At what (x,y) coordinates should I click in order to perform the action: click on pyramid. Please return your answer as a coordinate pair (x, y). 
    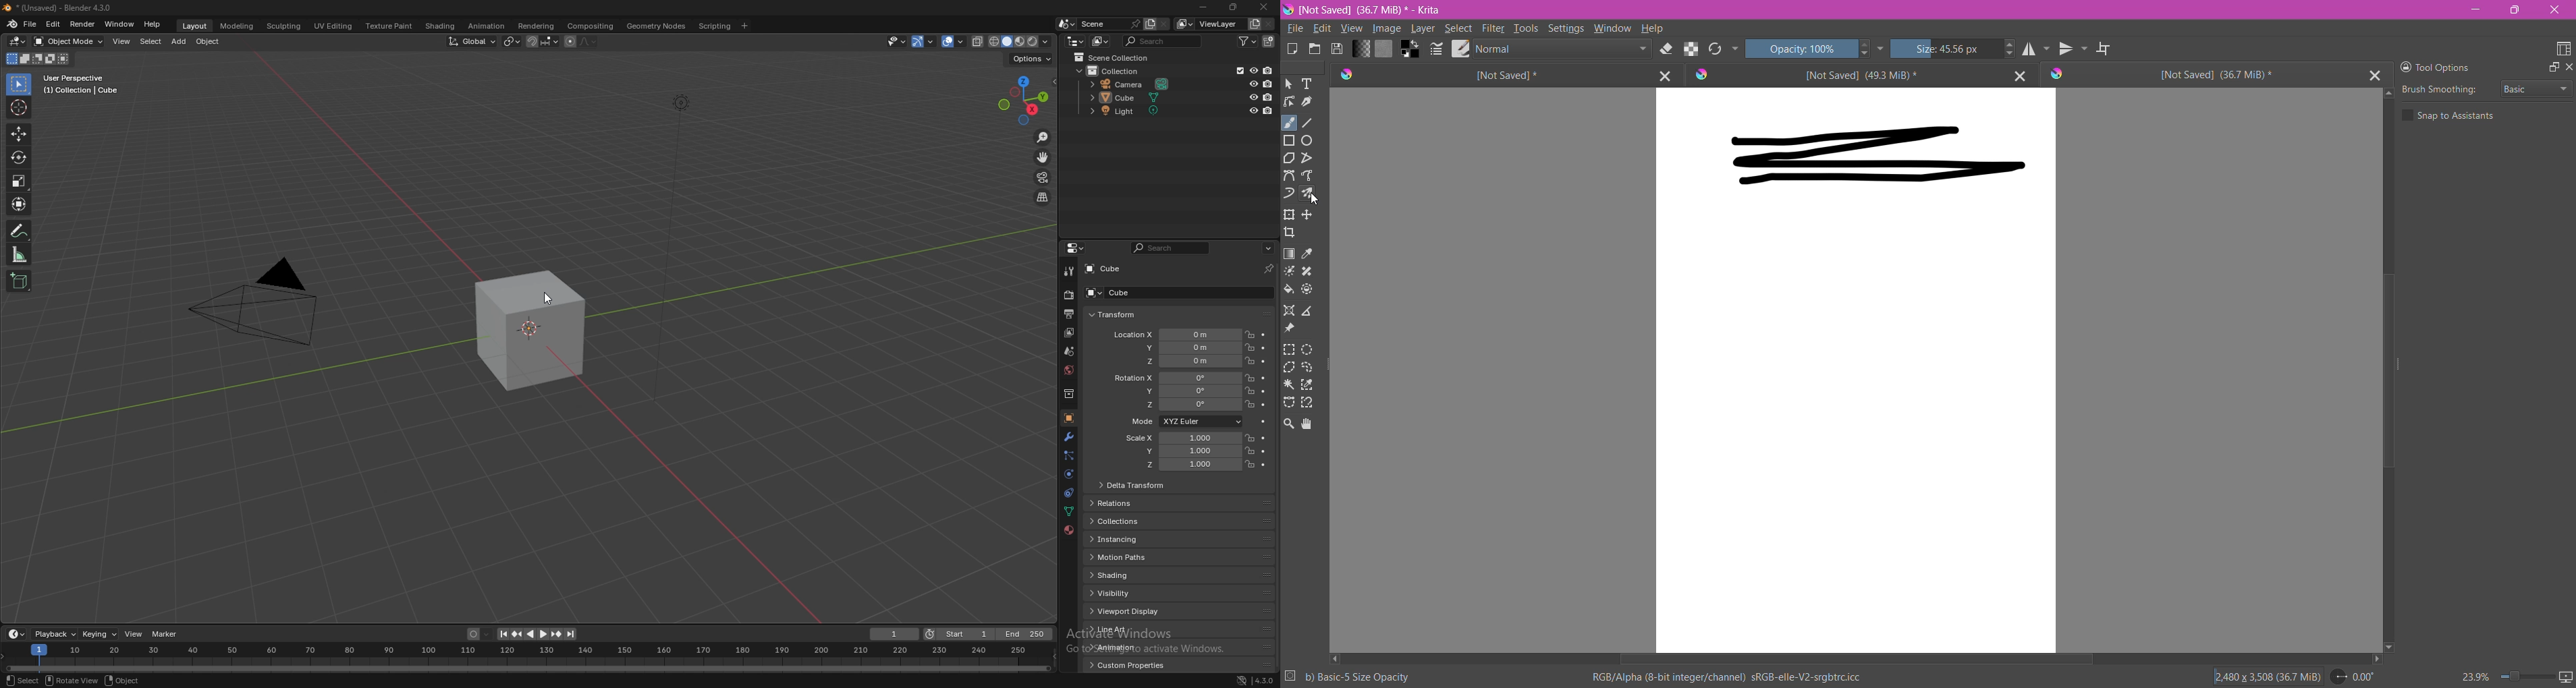
    Looking at the image, I should click on (257, 313).